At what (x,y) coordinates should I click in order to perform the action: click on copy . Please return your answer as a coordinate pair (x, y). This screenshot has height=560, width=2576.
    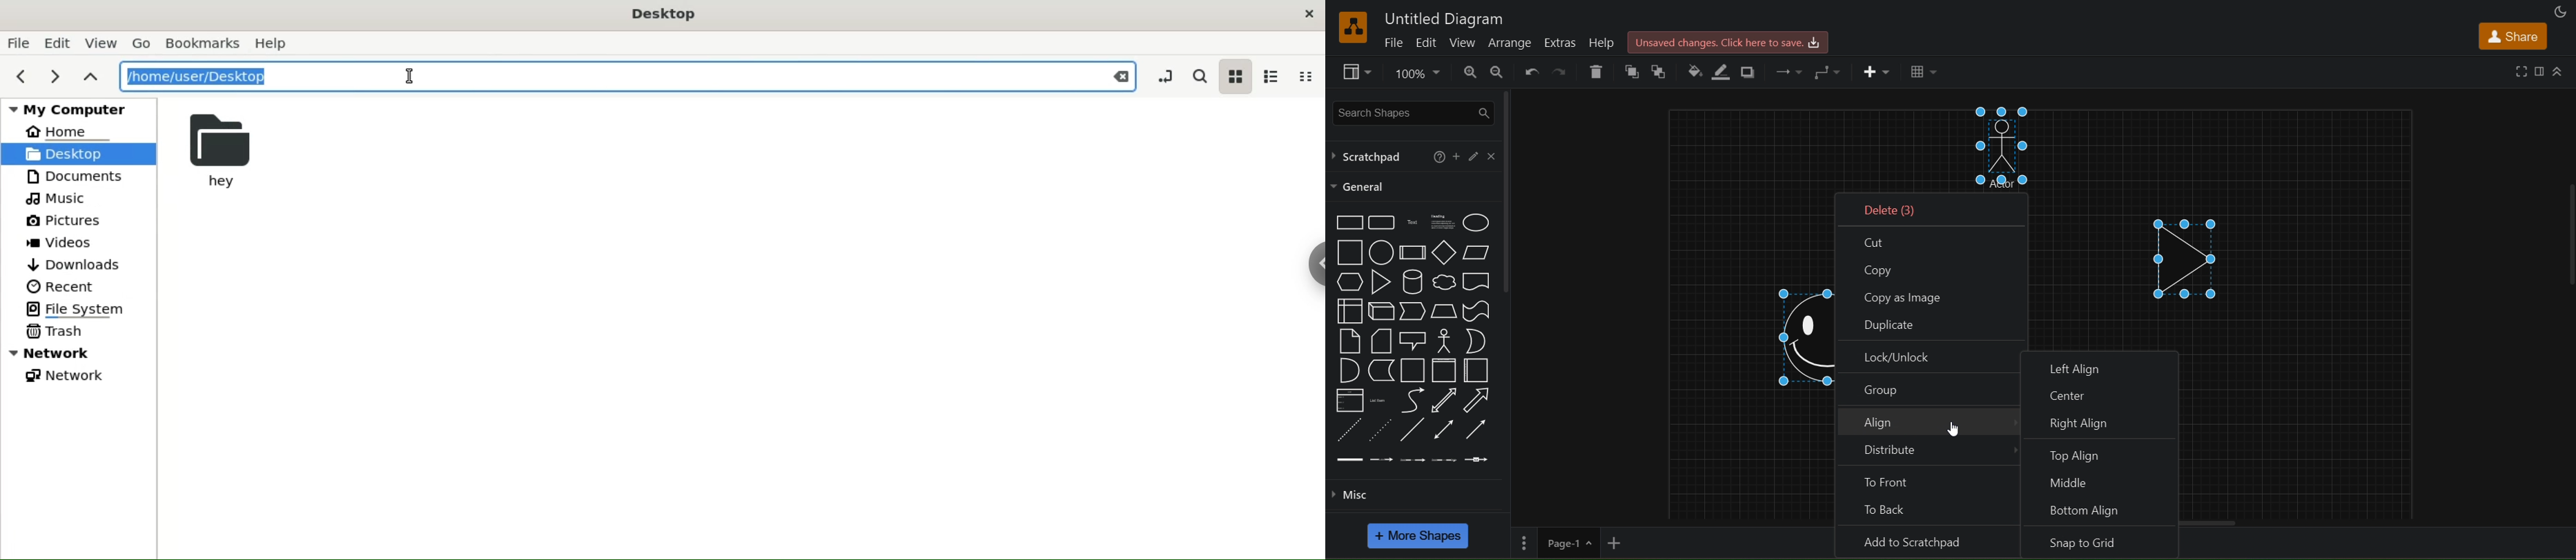
    Looking at the image, I should click on (1930, 270).